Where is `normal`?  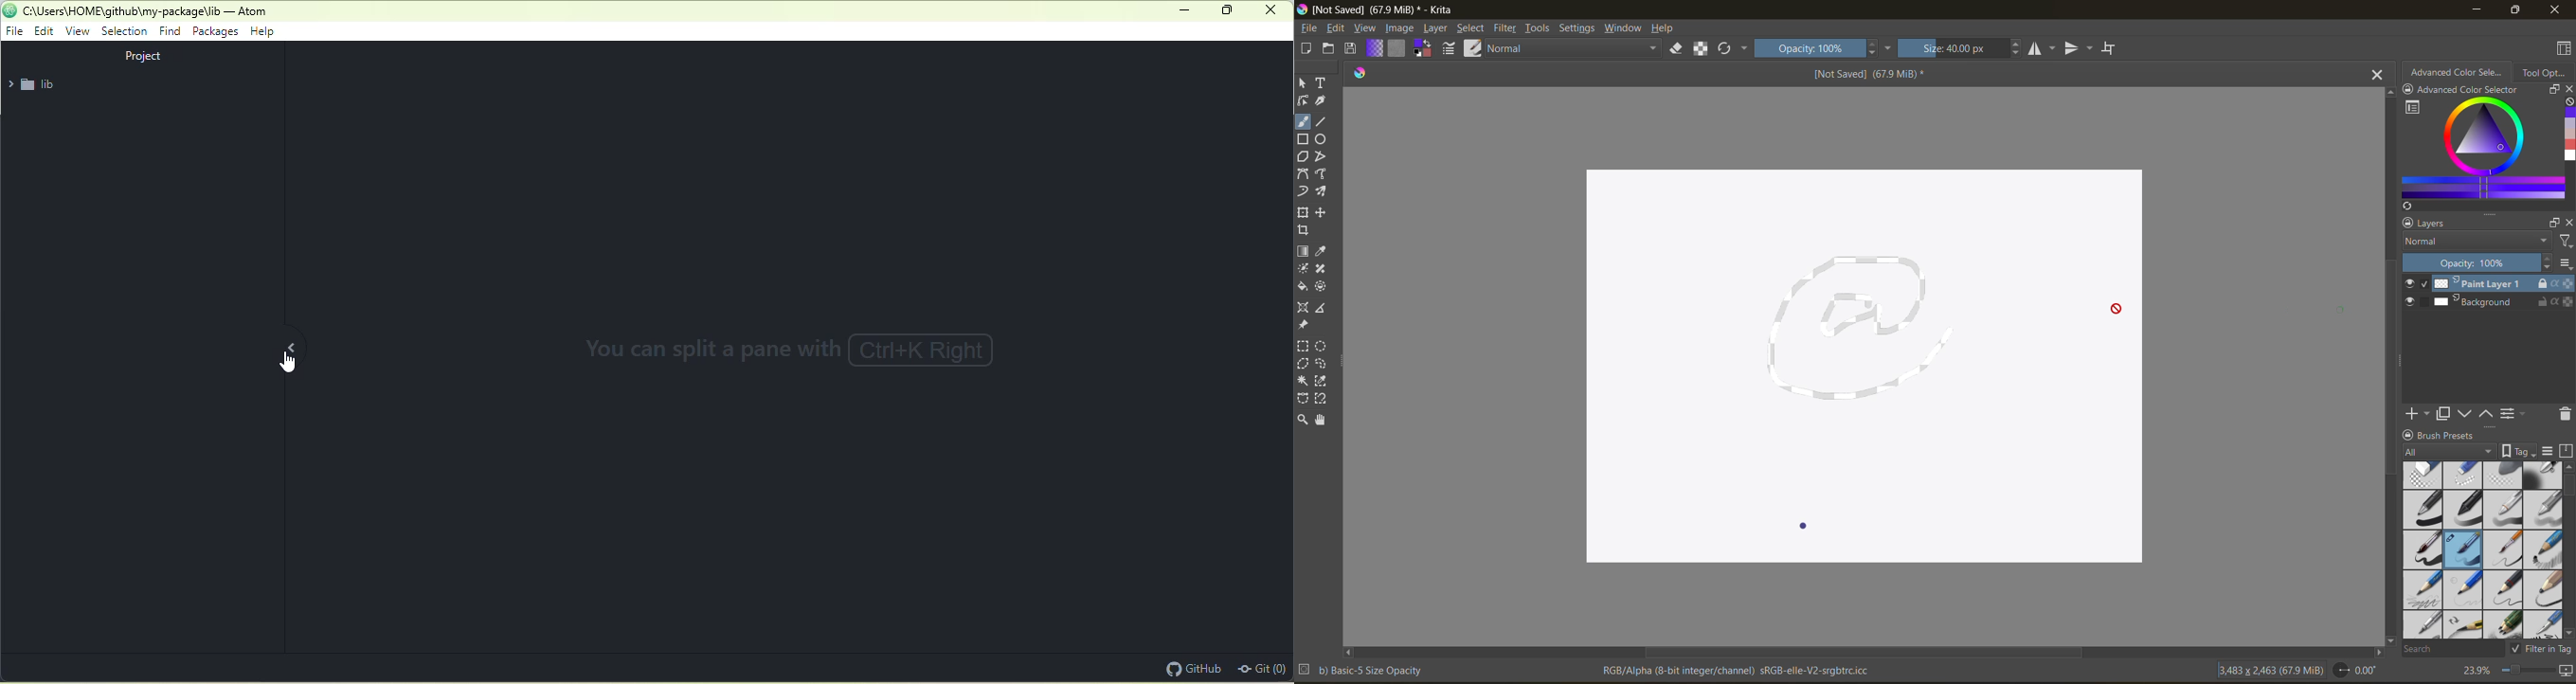 normal is located at coordinates (1575, 48).